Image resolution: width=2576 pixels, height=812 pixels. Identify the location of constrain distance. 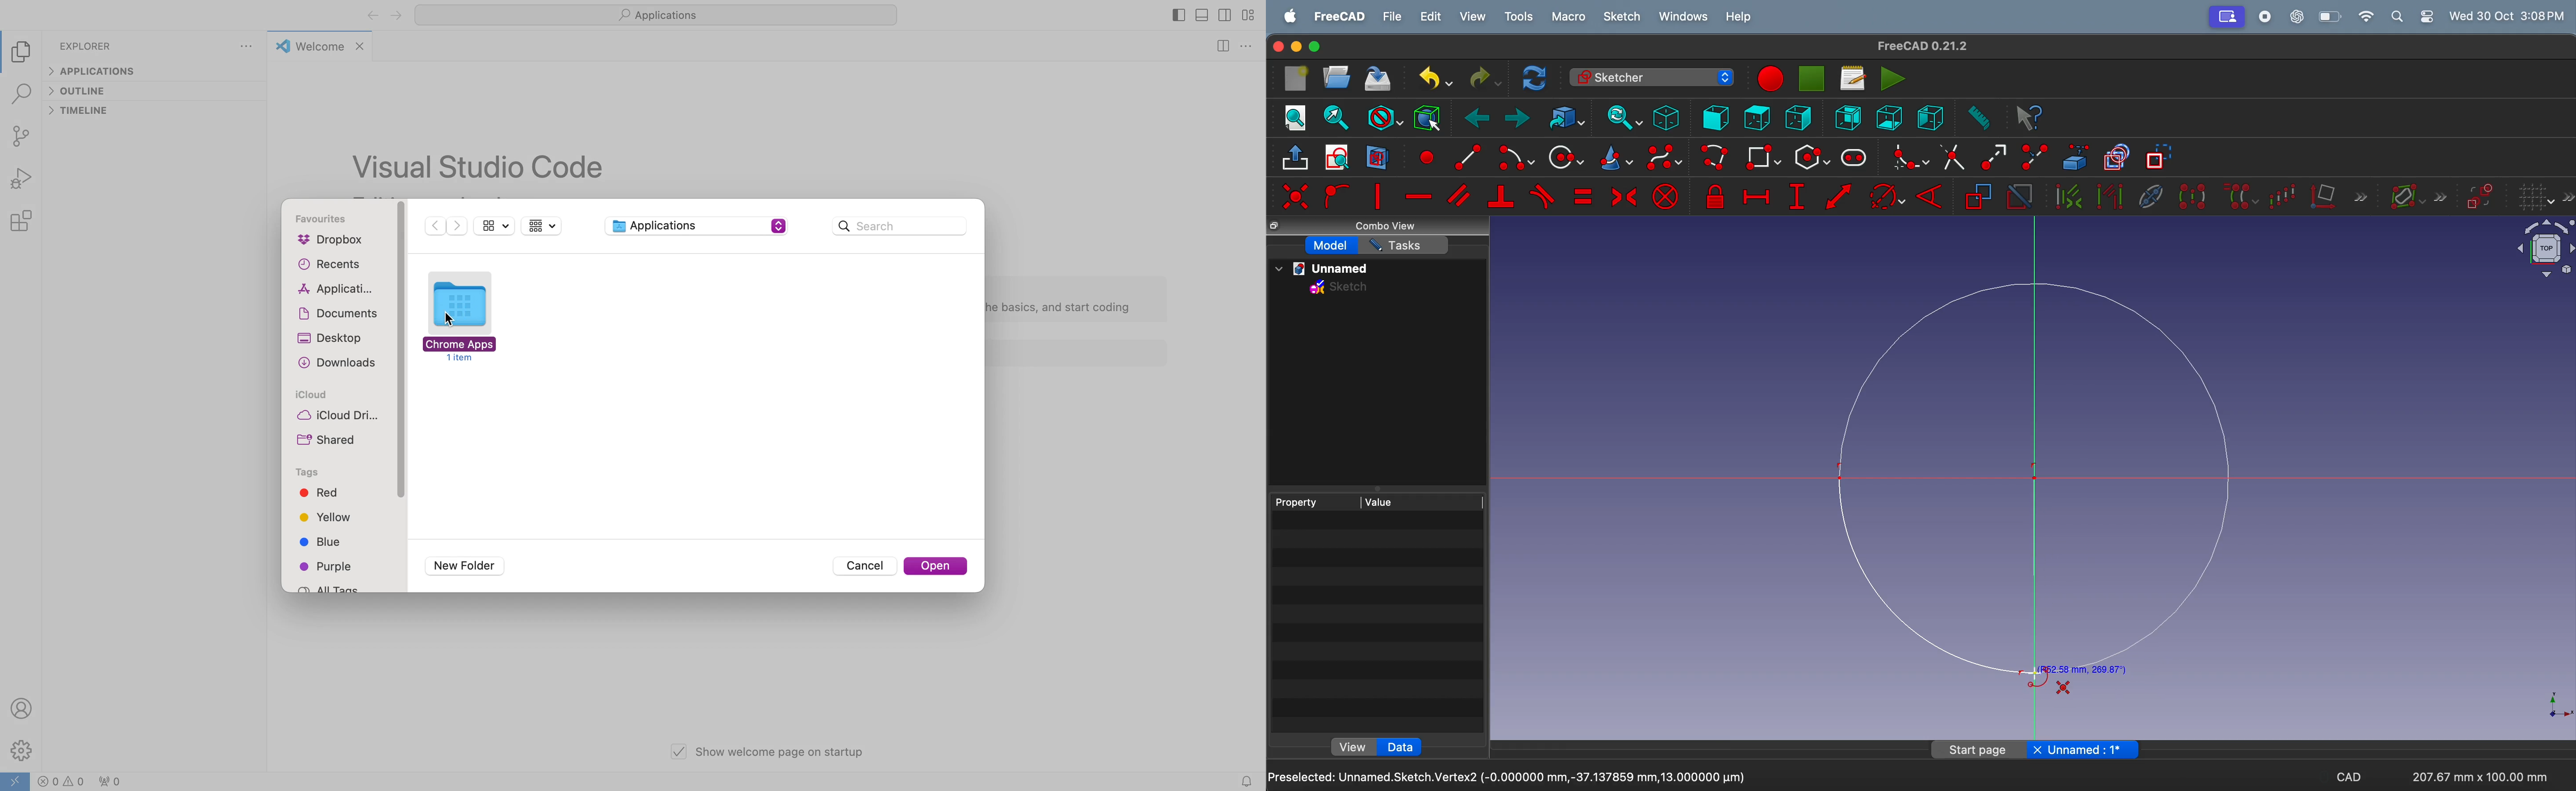
(1839, 200).